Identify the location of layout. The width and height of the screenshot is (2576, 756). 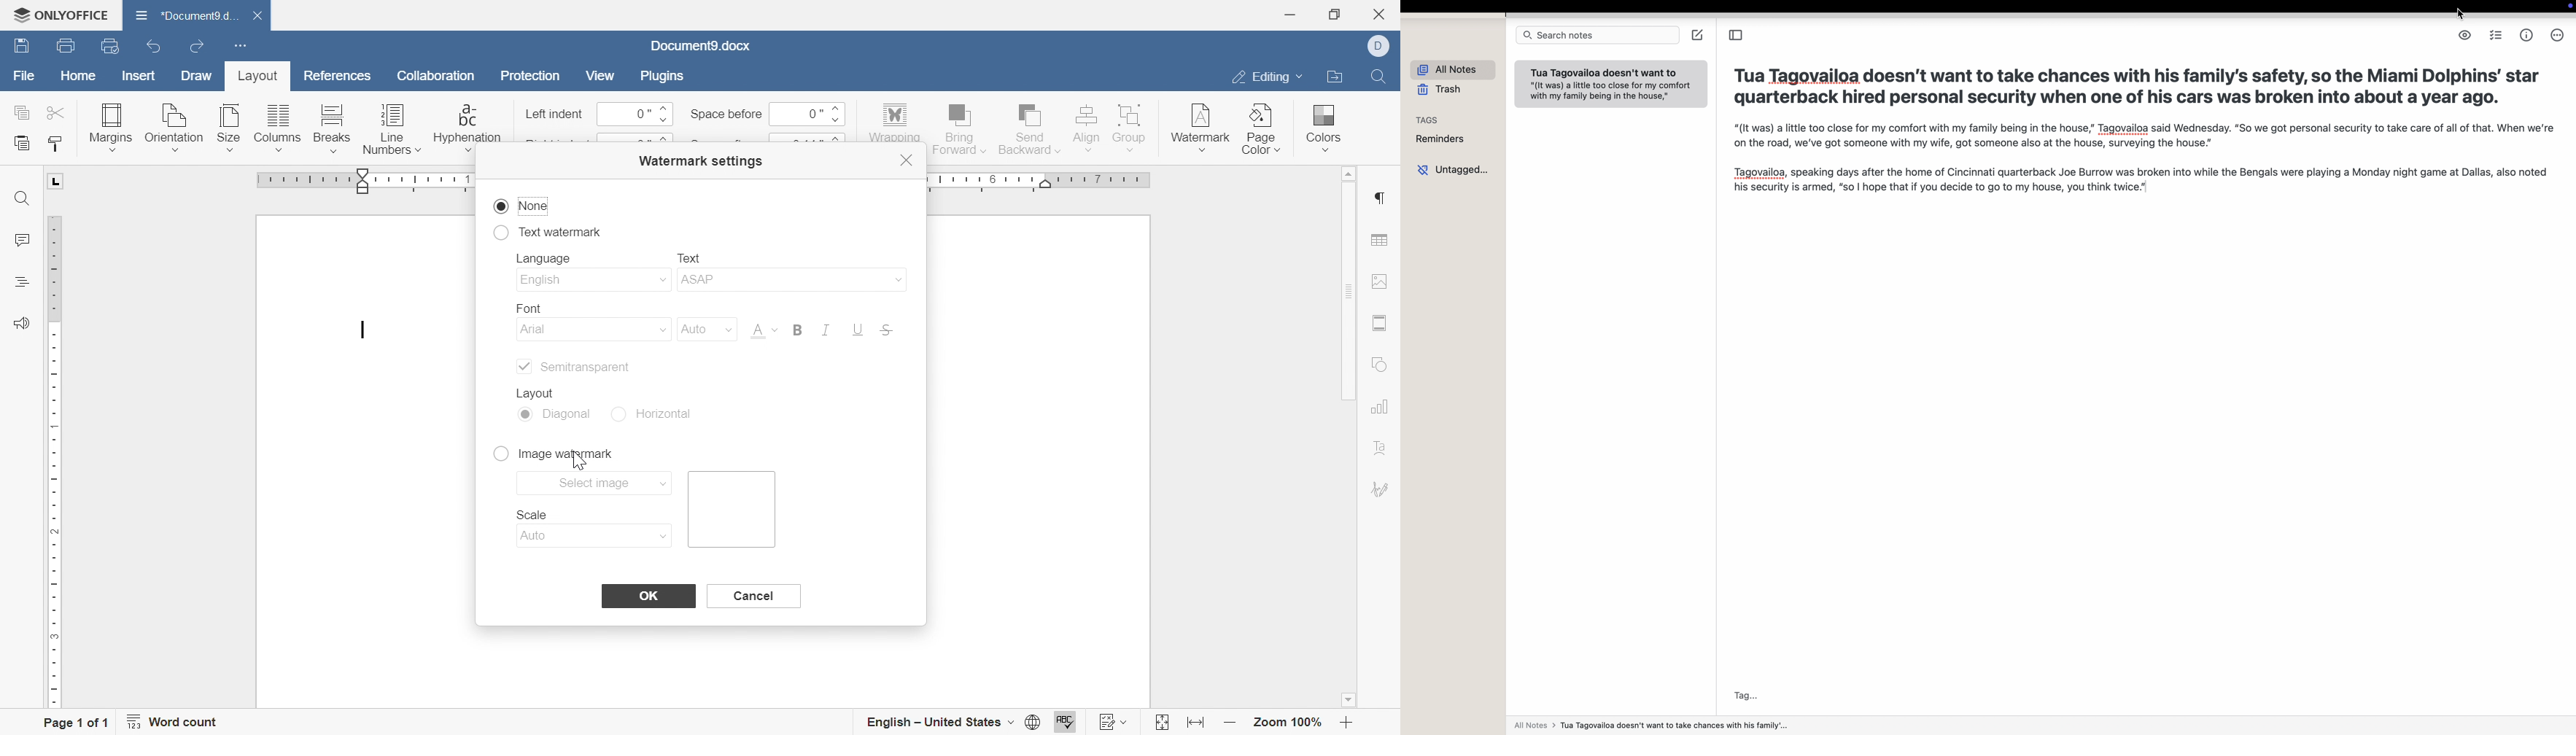
(255, 79).